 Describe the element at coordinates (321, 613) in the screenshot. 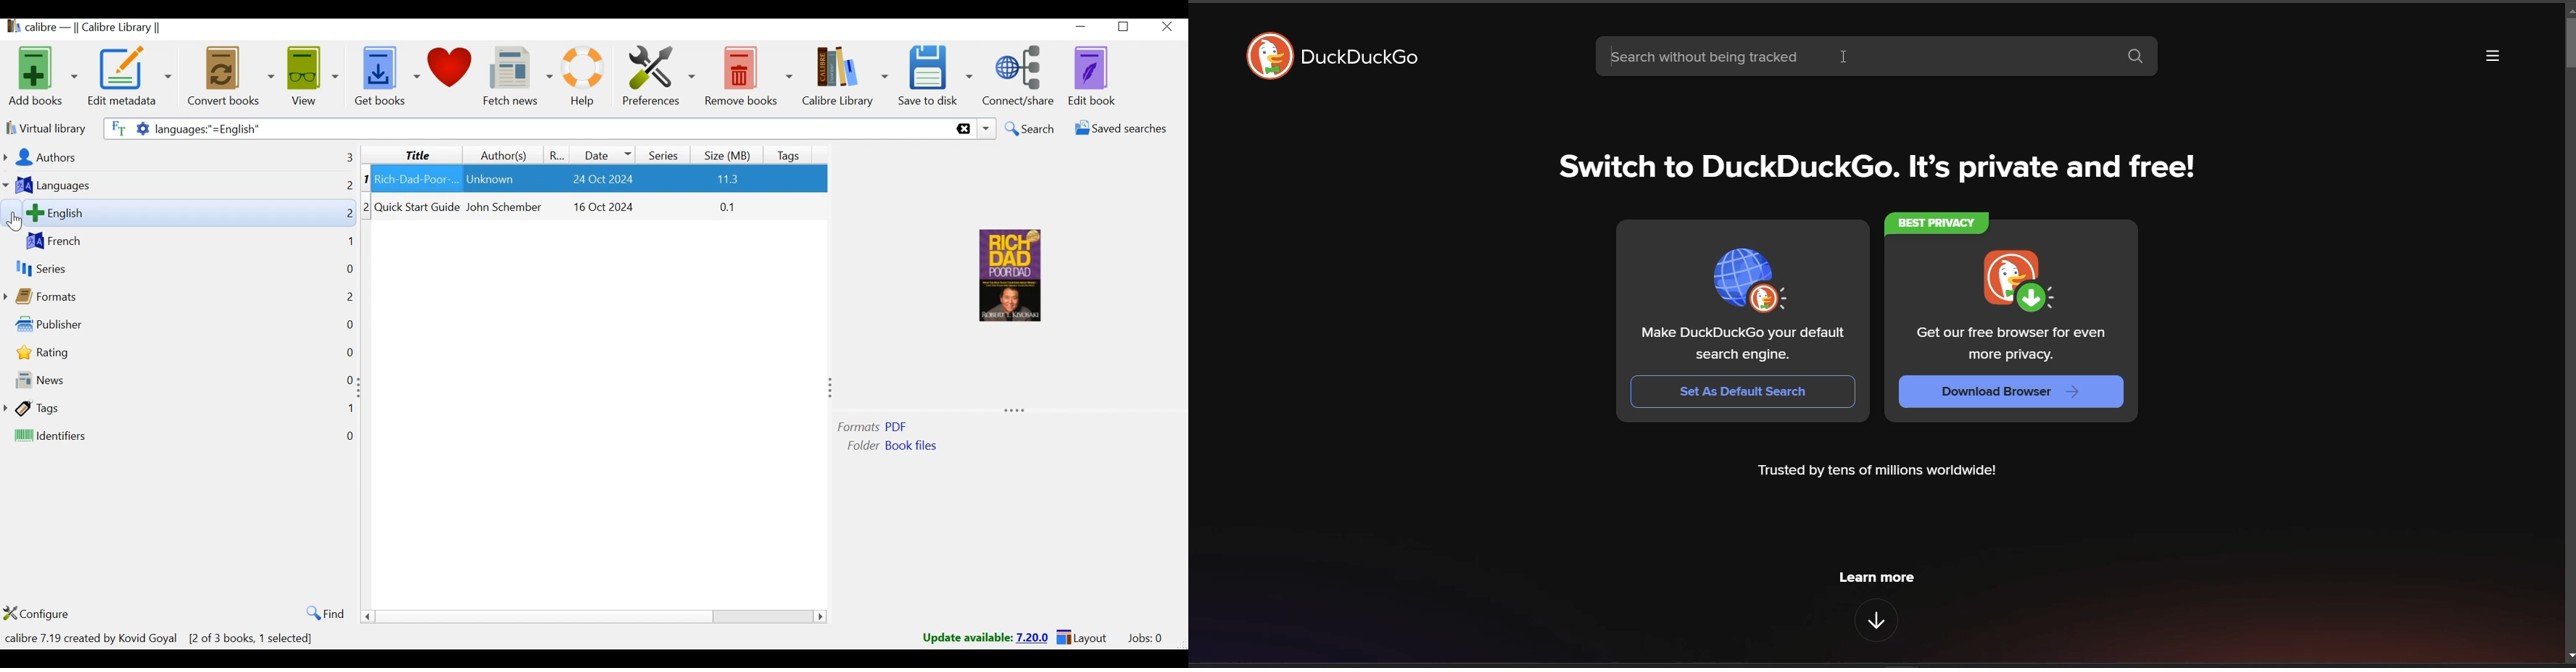

I see `find` at that location.